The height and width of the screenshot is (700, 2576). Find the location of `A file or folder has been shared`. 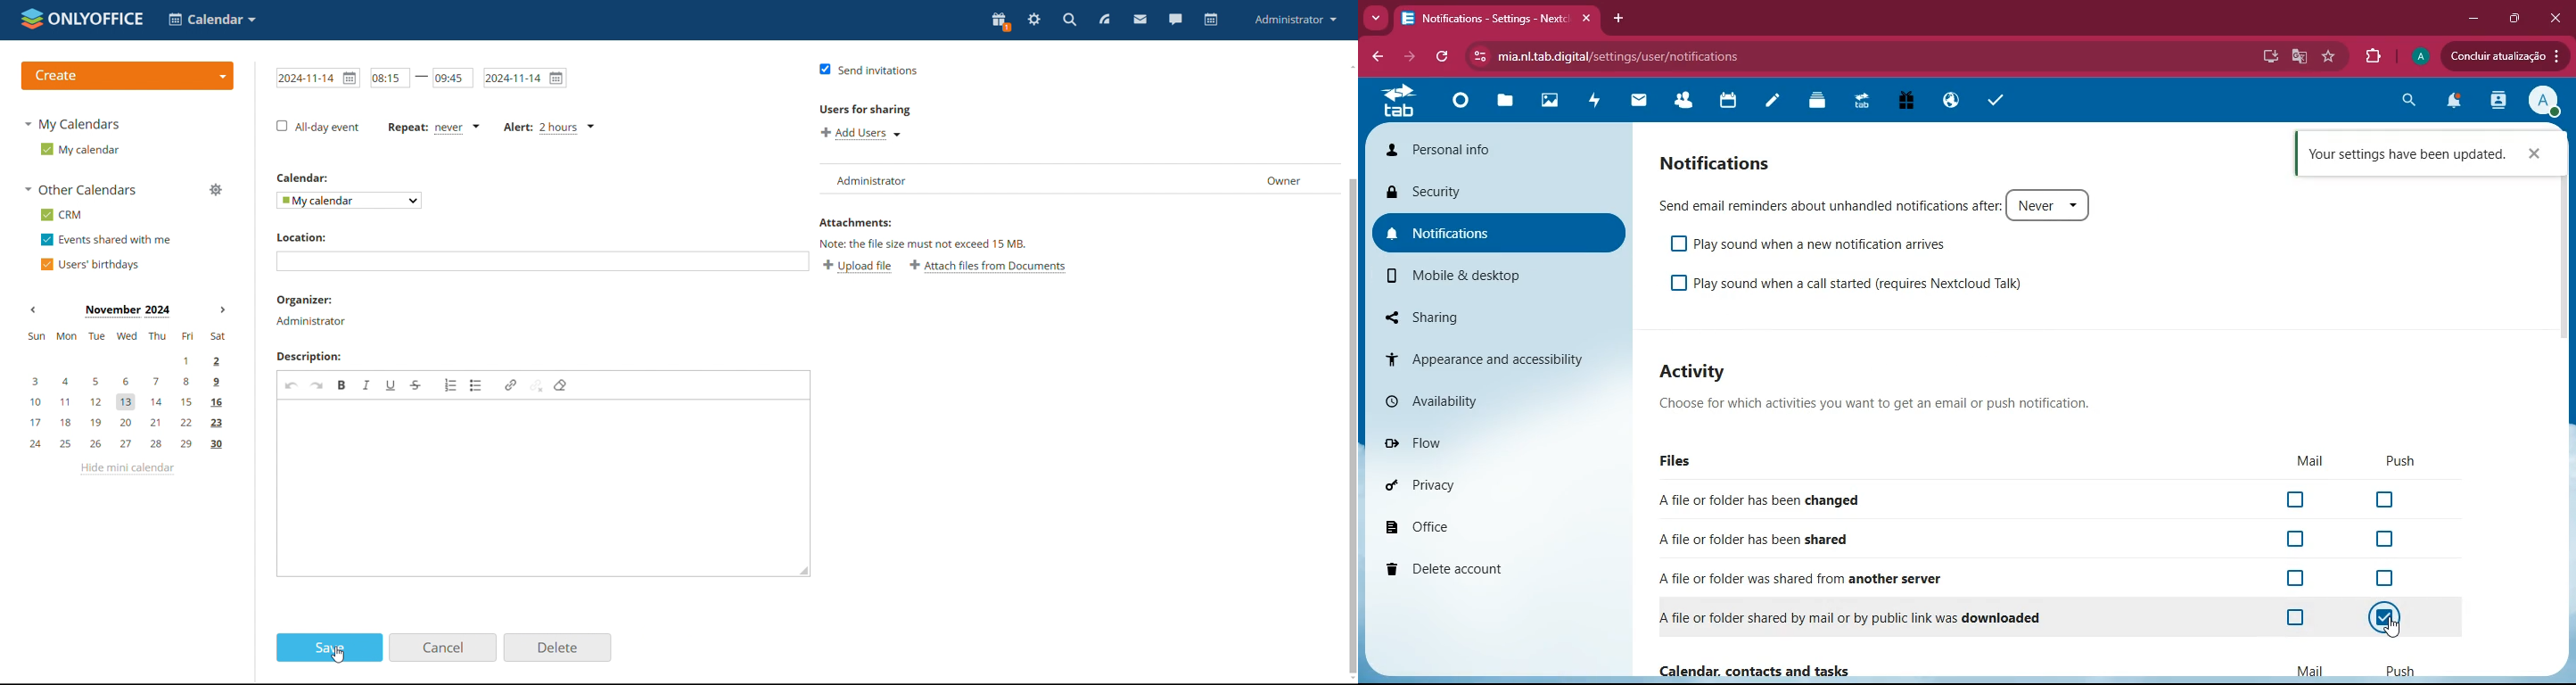

A file or folder has been shared is located at coordinates (1757, 538).